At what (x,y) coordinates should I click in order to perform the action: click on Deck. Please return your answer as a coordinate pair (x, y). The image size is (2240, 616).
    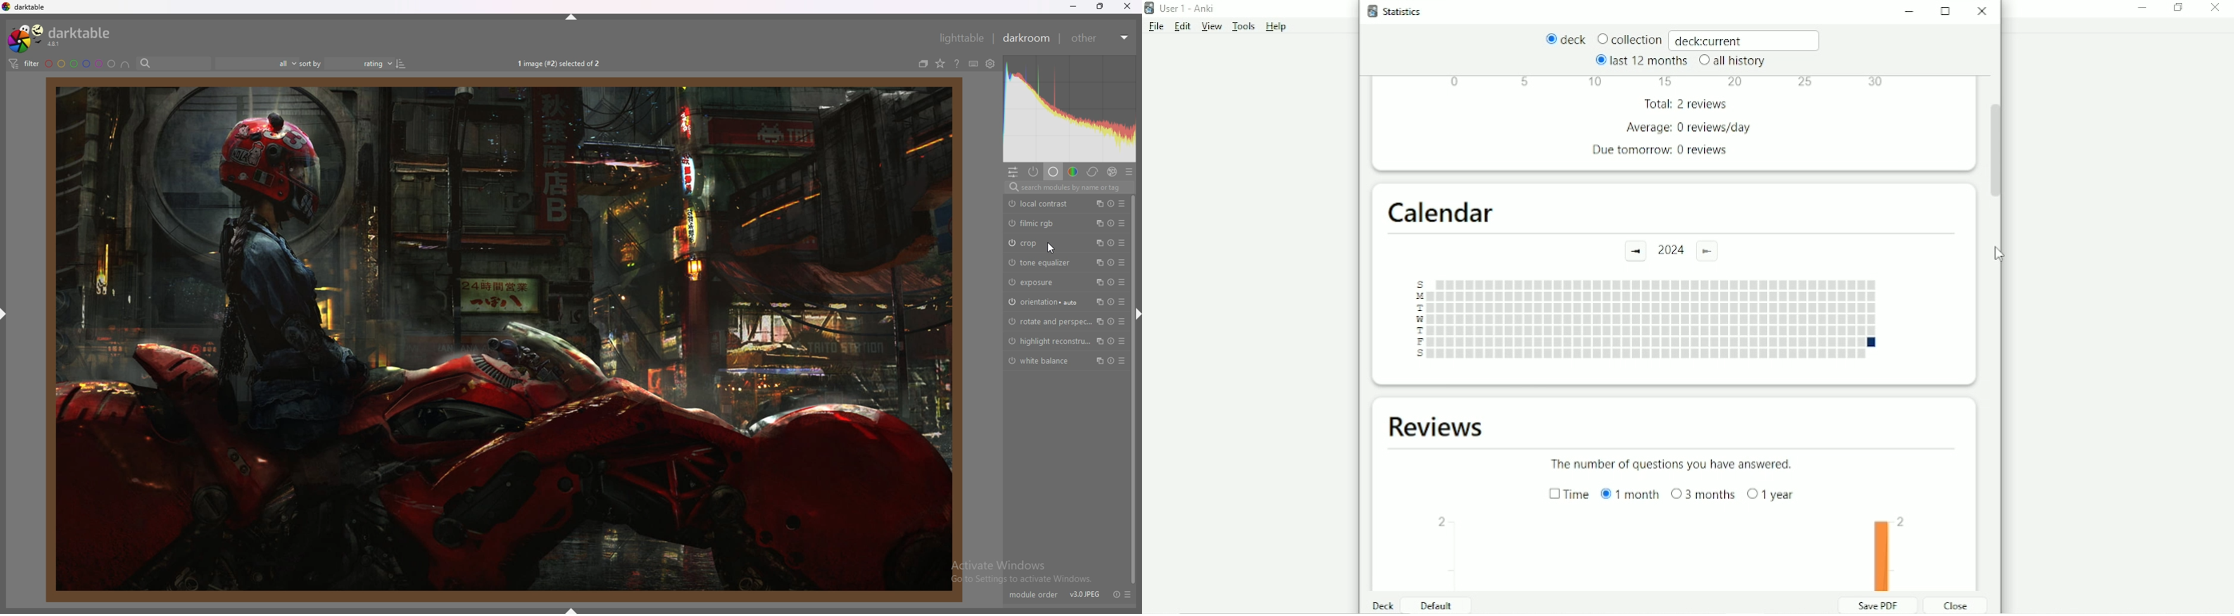
    Looking at the image, I should click on (1384, 605).